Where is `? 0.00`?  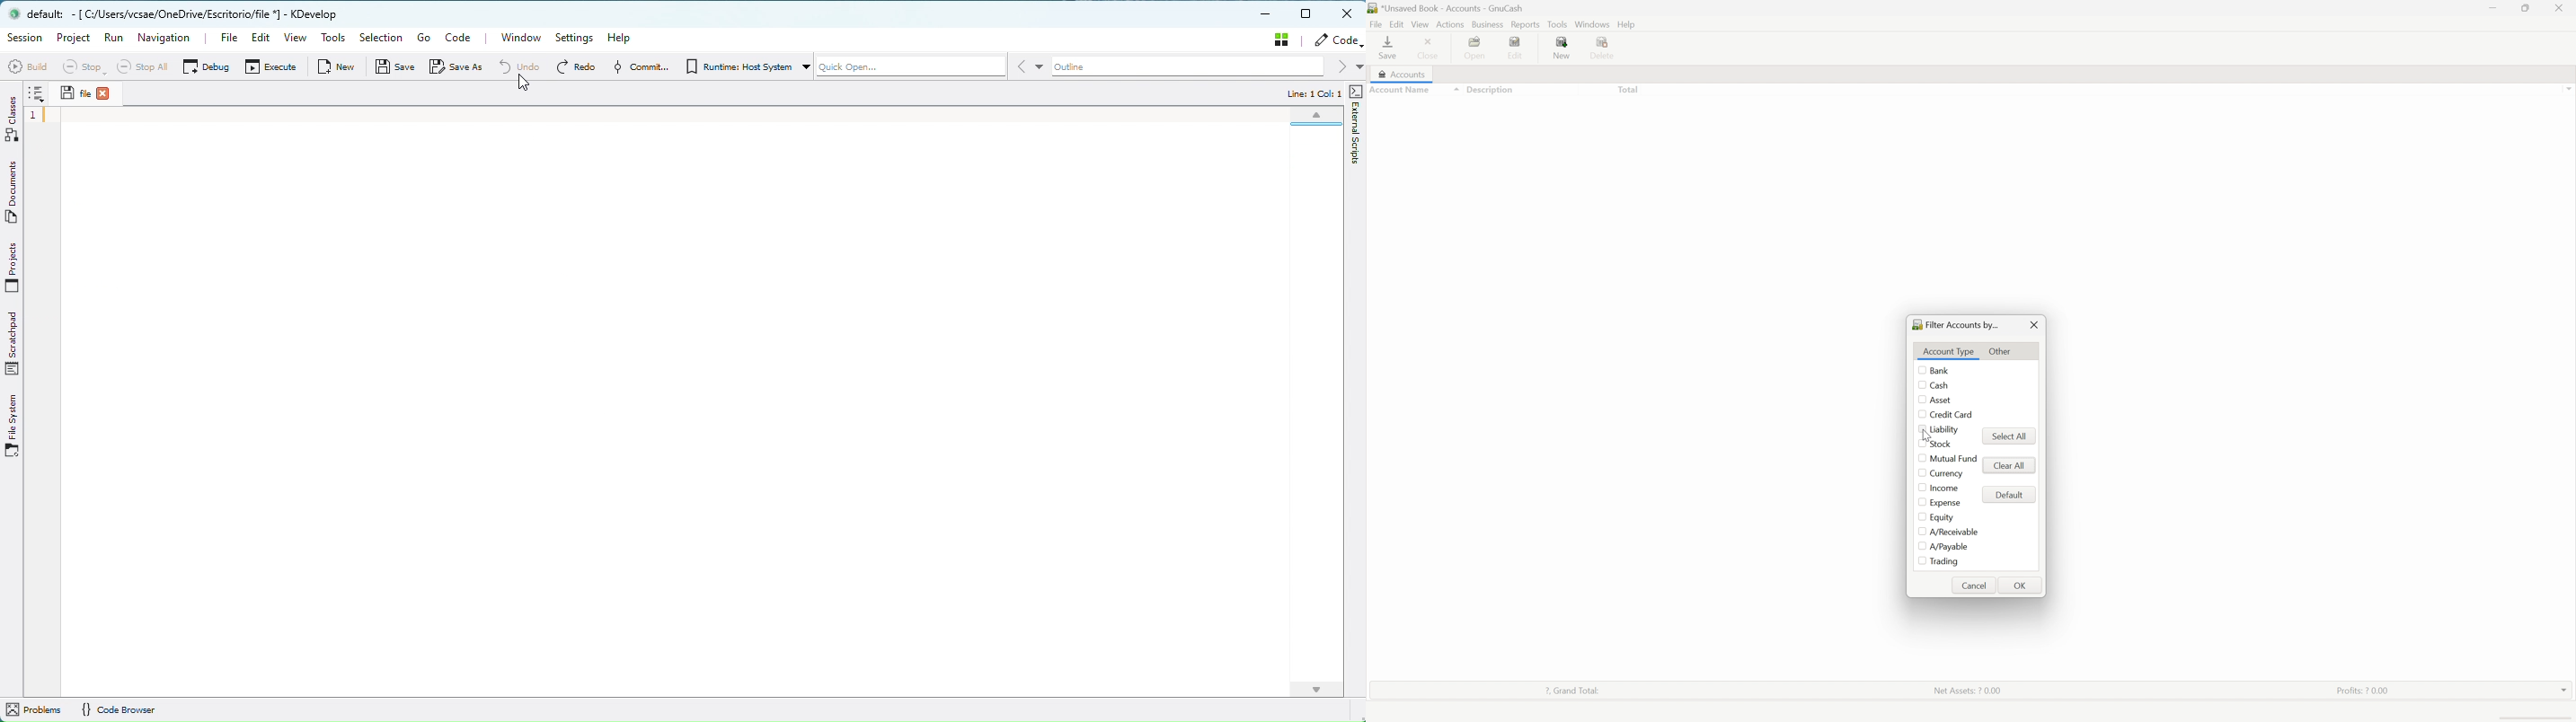
? 0.00 is located at coordinates (1628, 118).